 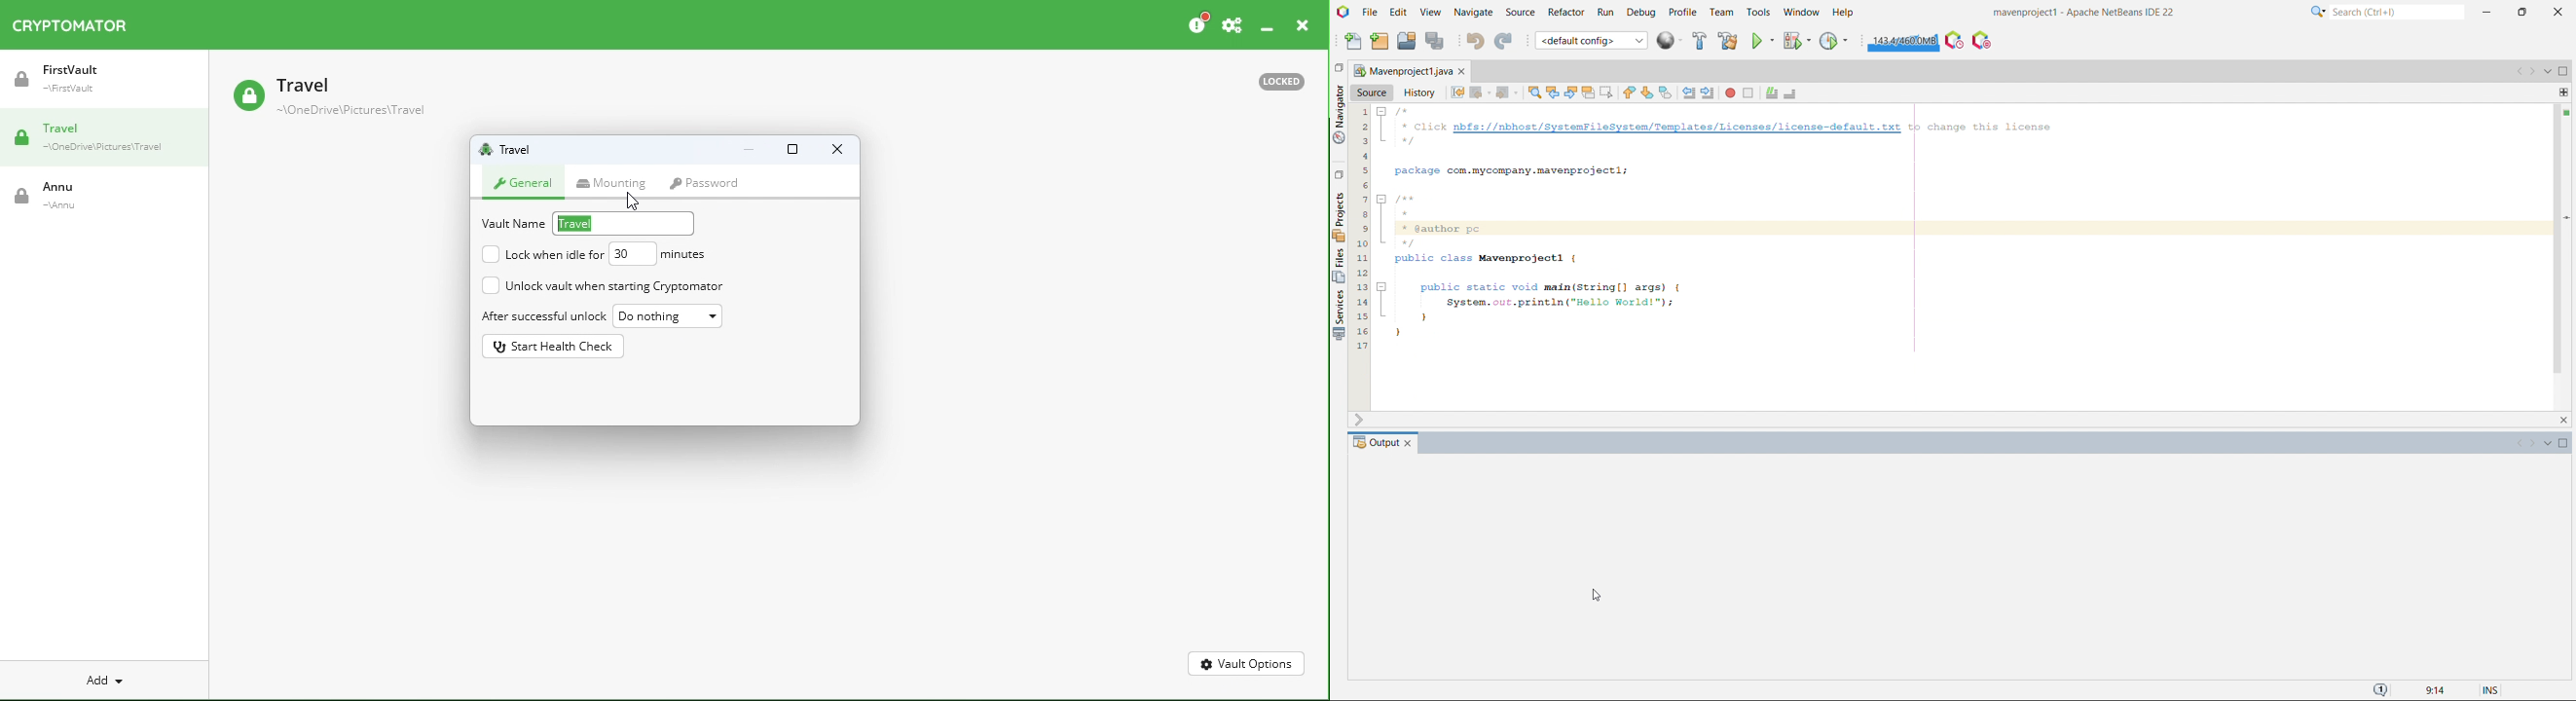 I want to click on 9:14, so click(x=2433, y=691).